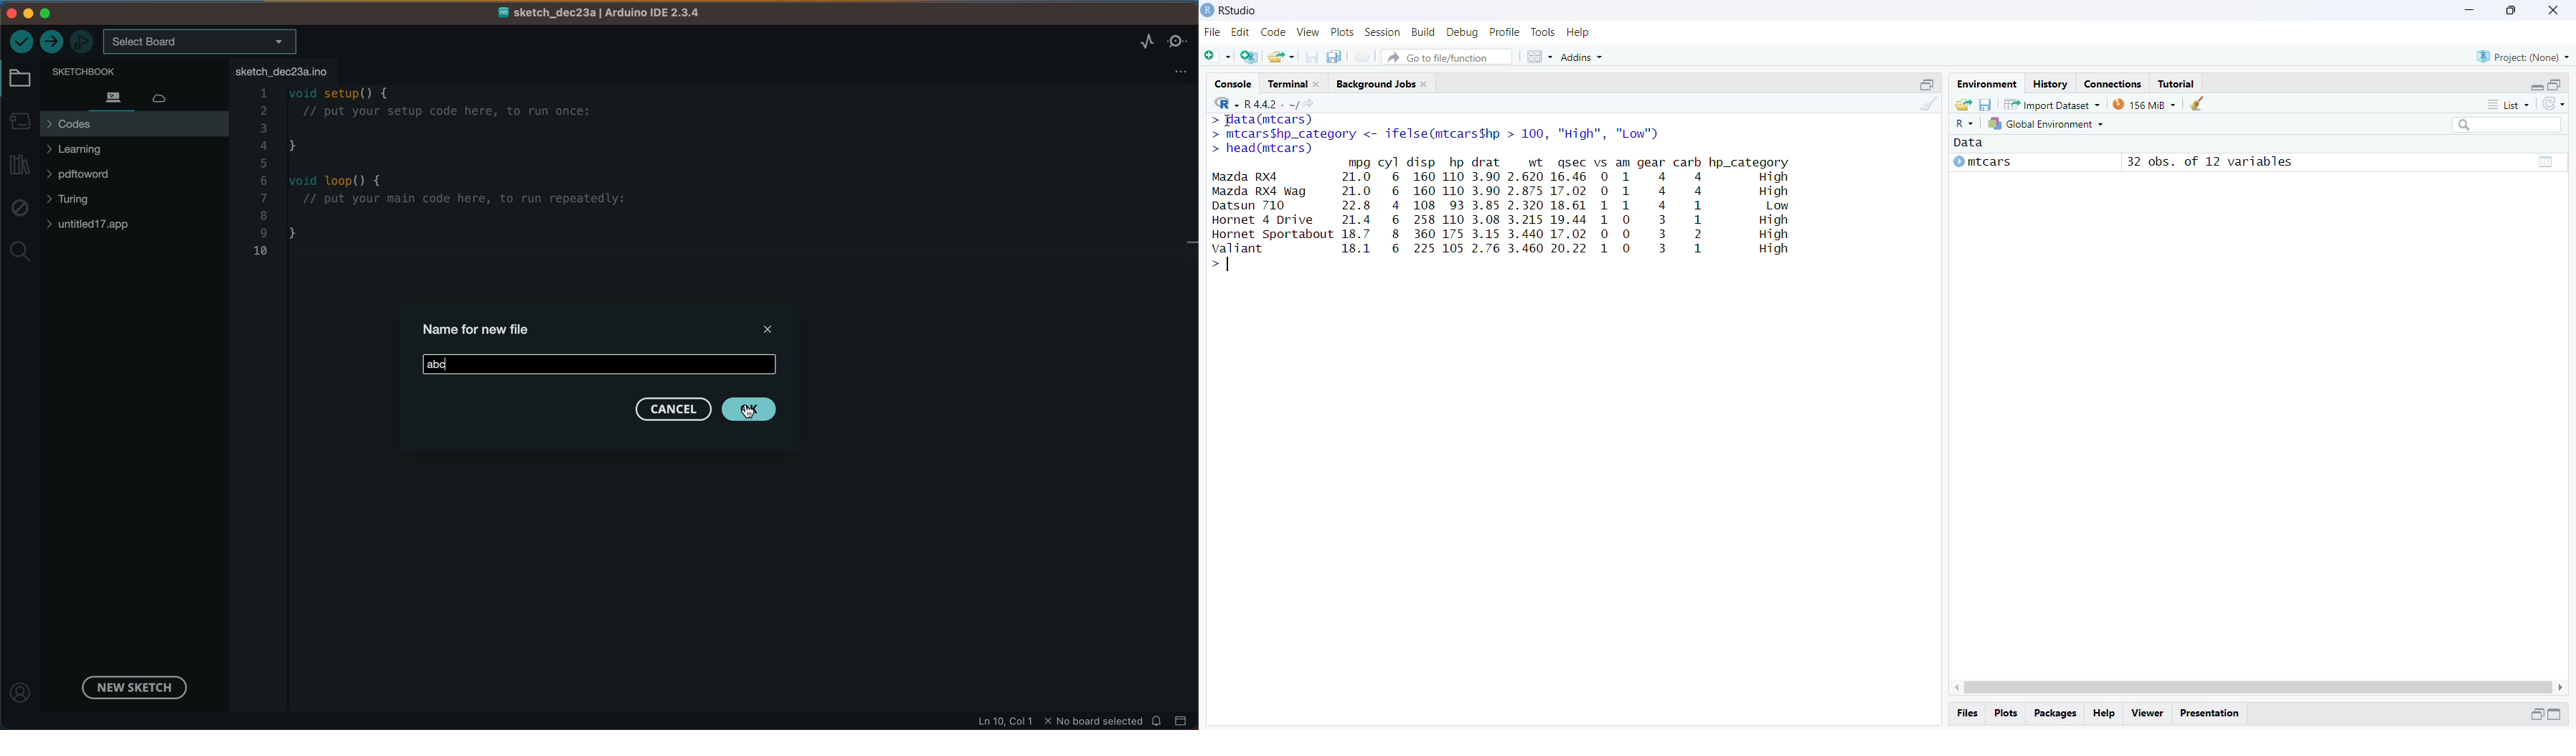  I want to click on File, so click(1214, 32).